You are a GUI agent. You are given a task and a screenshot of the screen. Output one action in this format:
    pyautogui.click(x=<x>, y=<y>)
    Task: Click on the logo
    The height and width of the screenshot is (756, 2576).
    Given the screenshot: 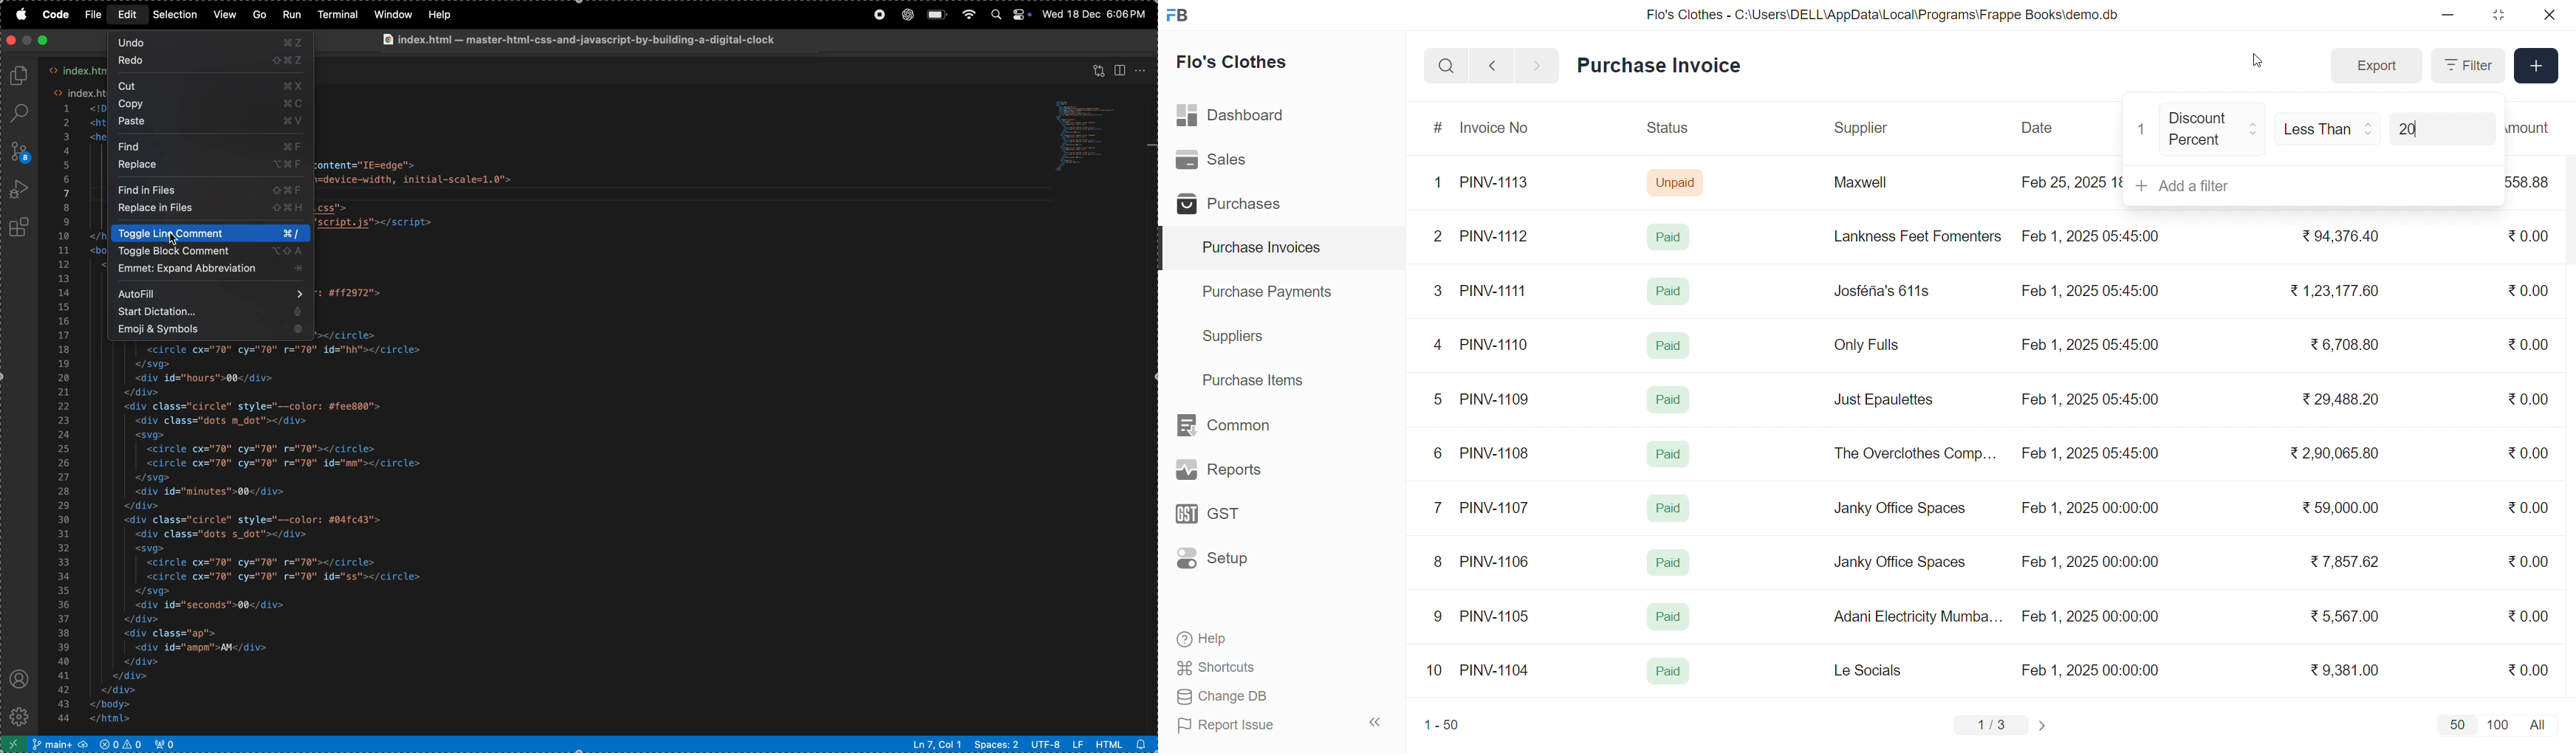 What is the action you would take?
    pyautogui.click(x=1181, y=16)
    